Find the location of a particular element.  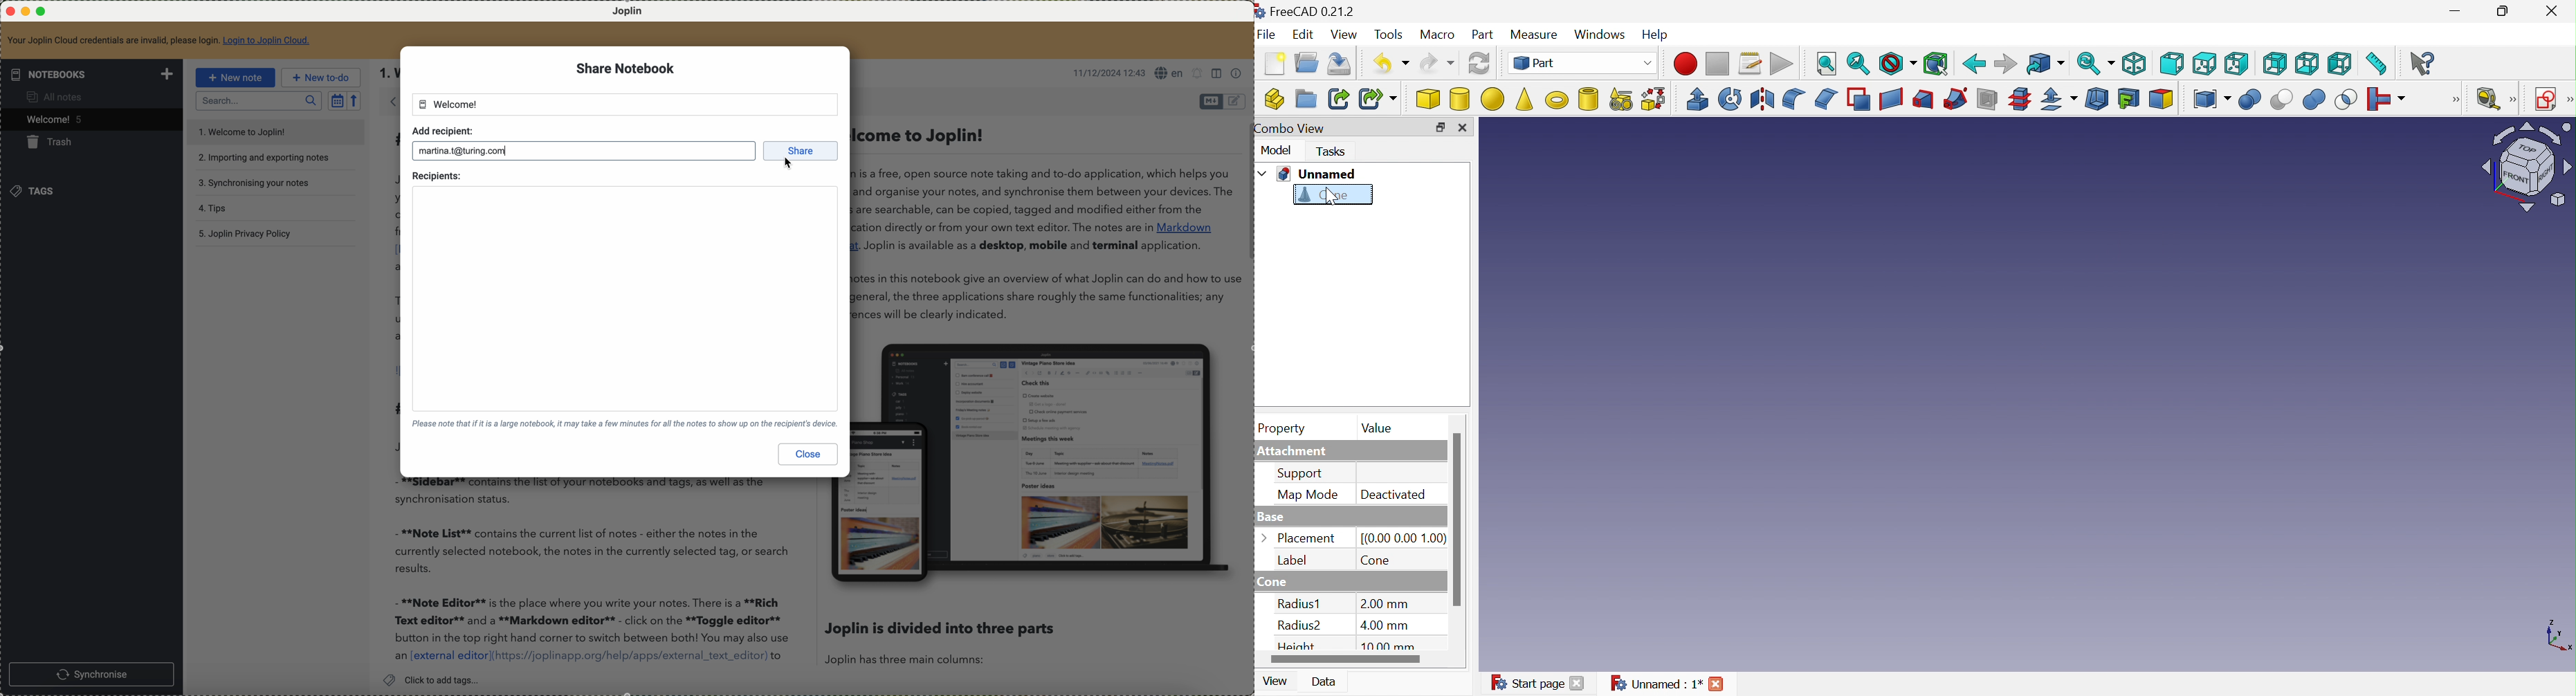

trash is located at coordinates (55, 144).